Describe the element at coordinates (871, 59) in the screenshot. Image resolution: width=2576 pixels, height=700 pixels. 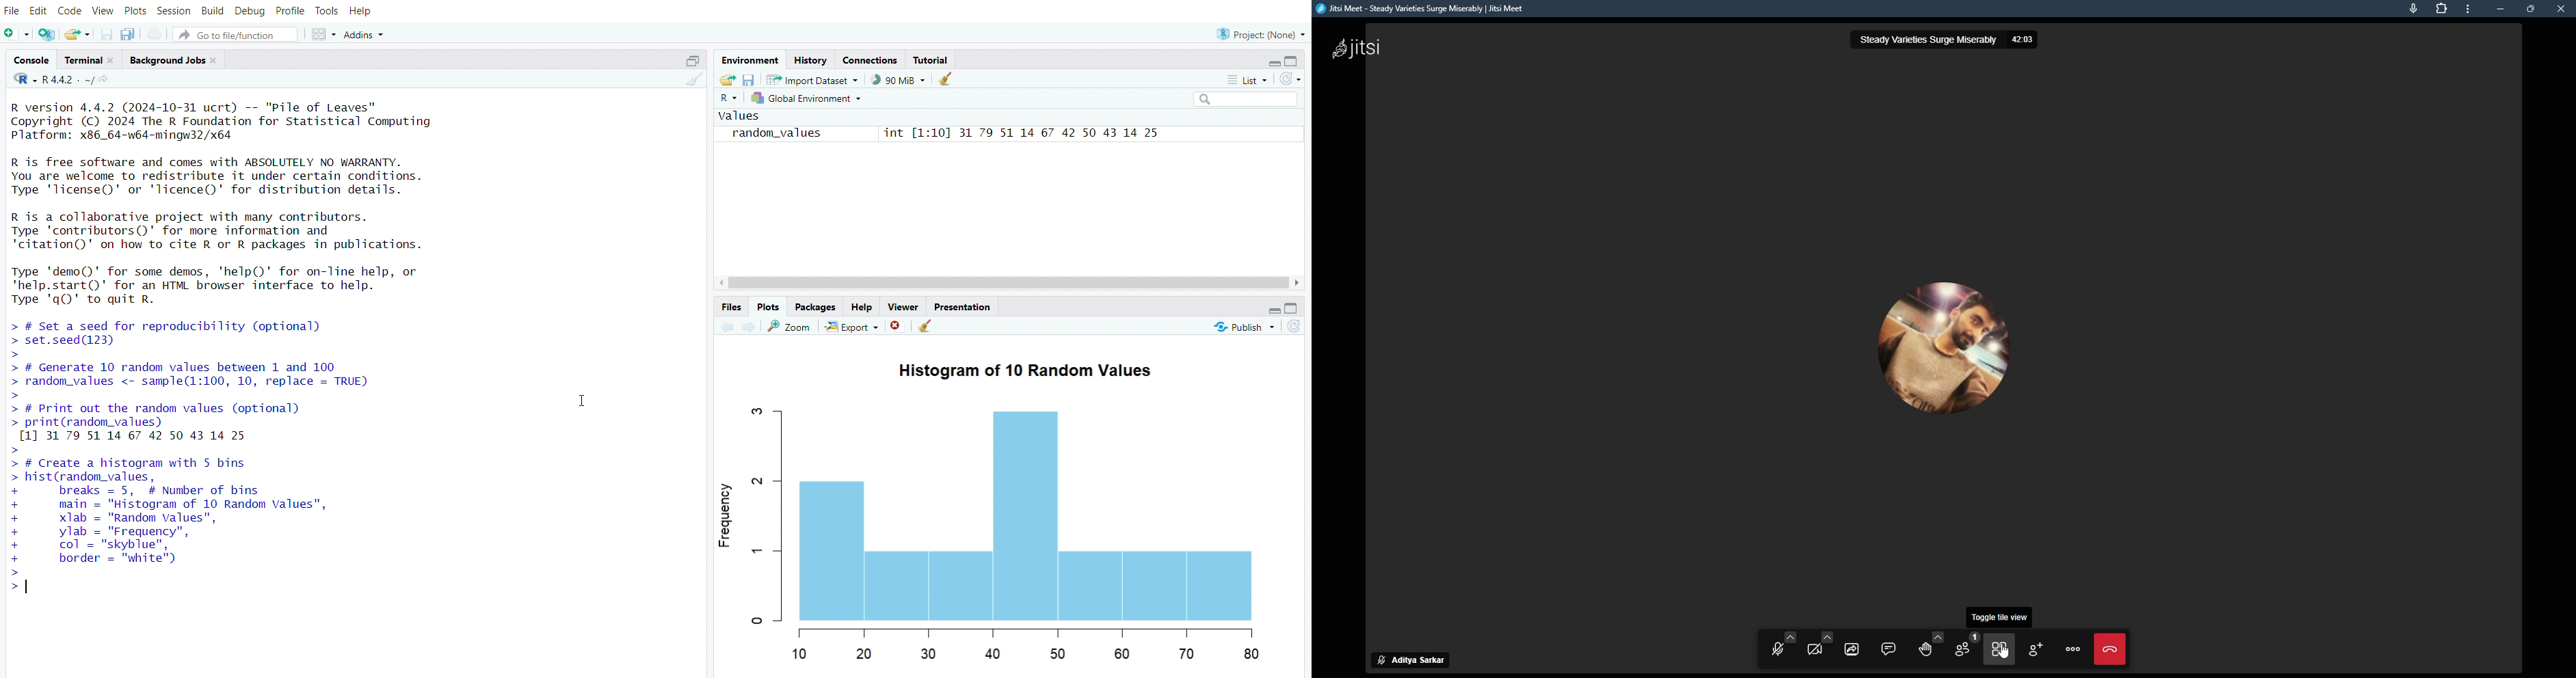
I see `connections` at that location.